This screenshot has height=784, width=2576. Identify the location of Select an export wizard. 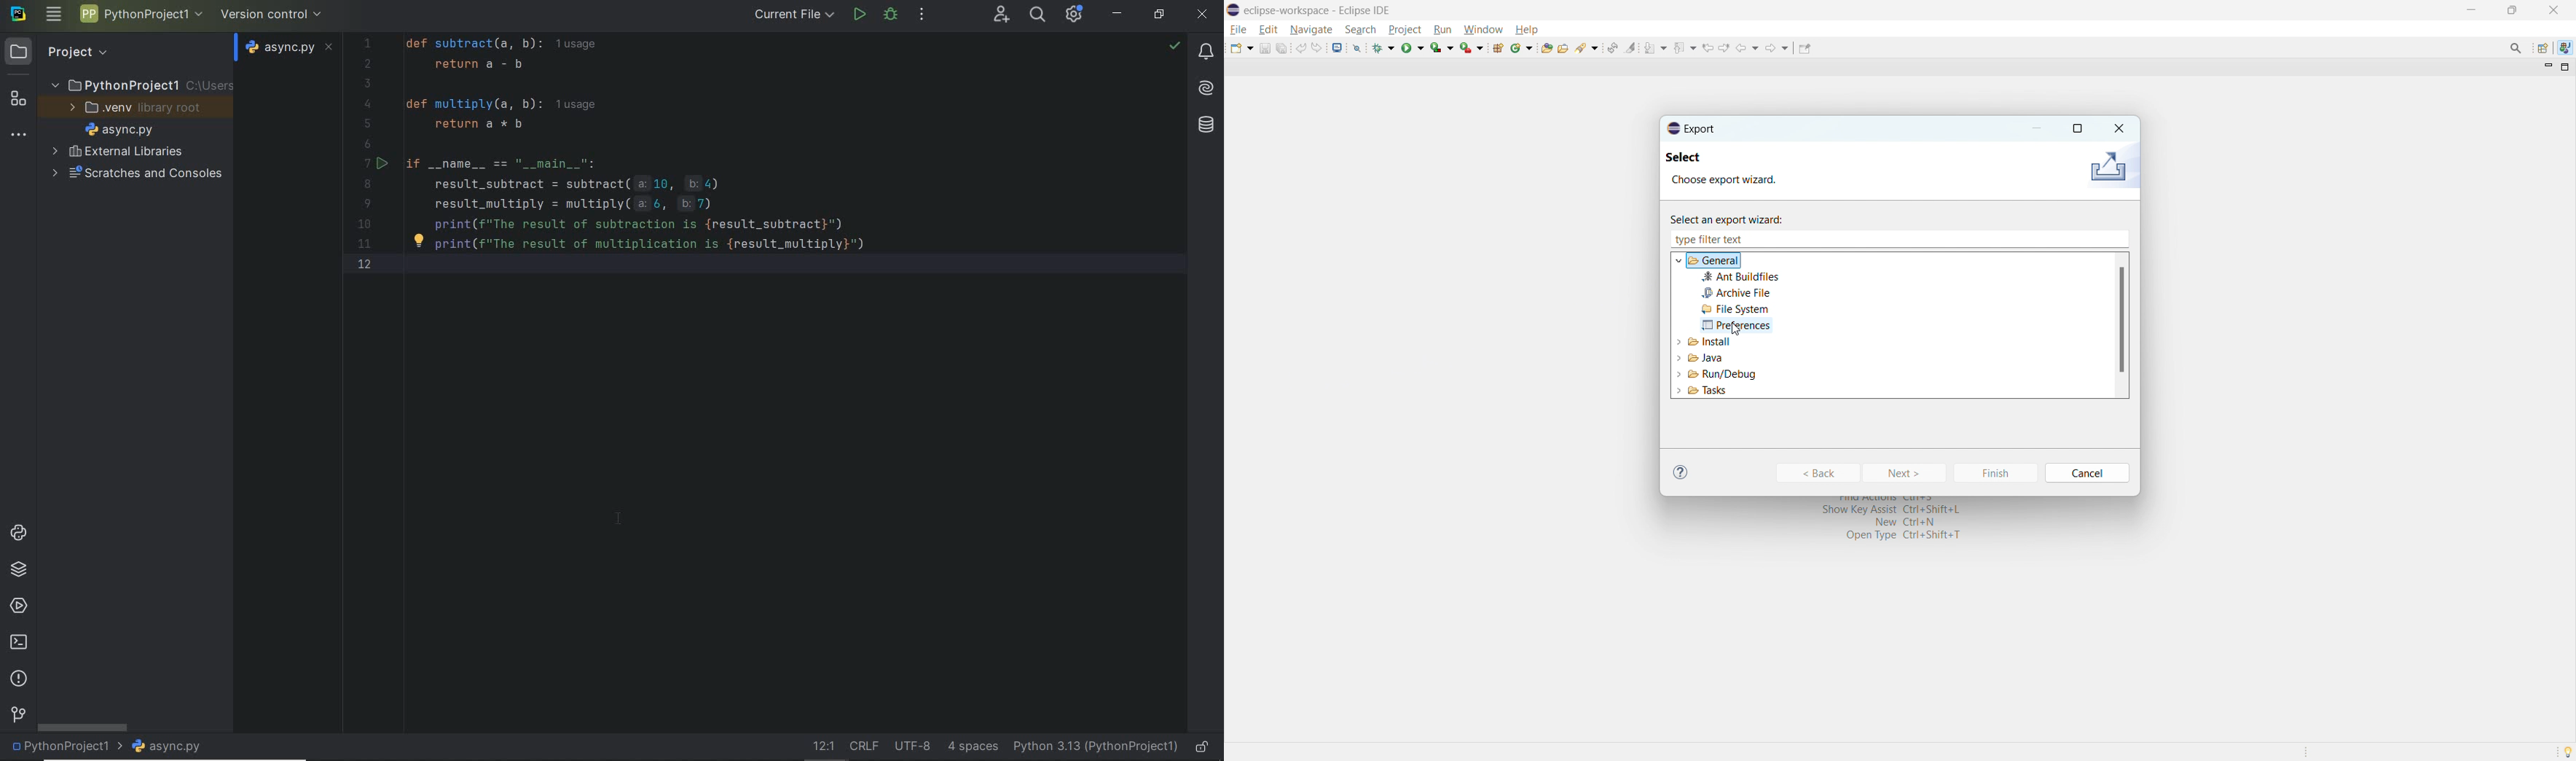
(1737, 218).